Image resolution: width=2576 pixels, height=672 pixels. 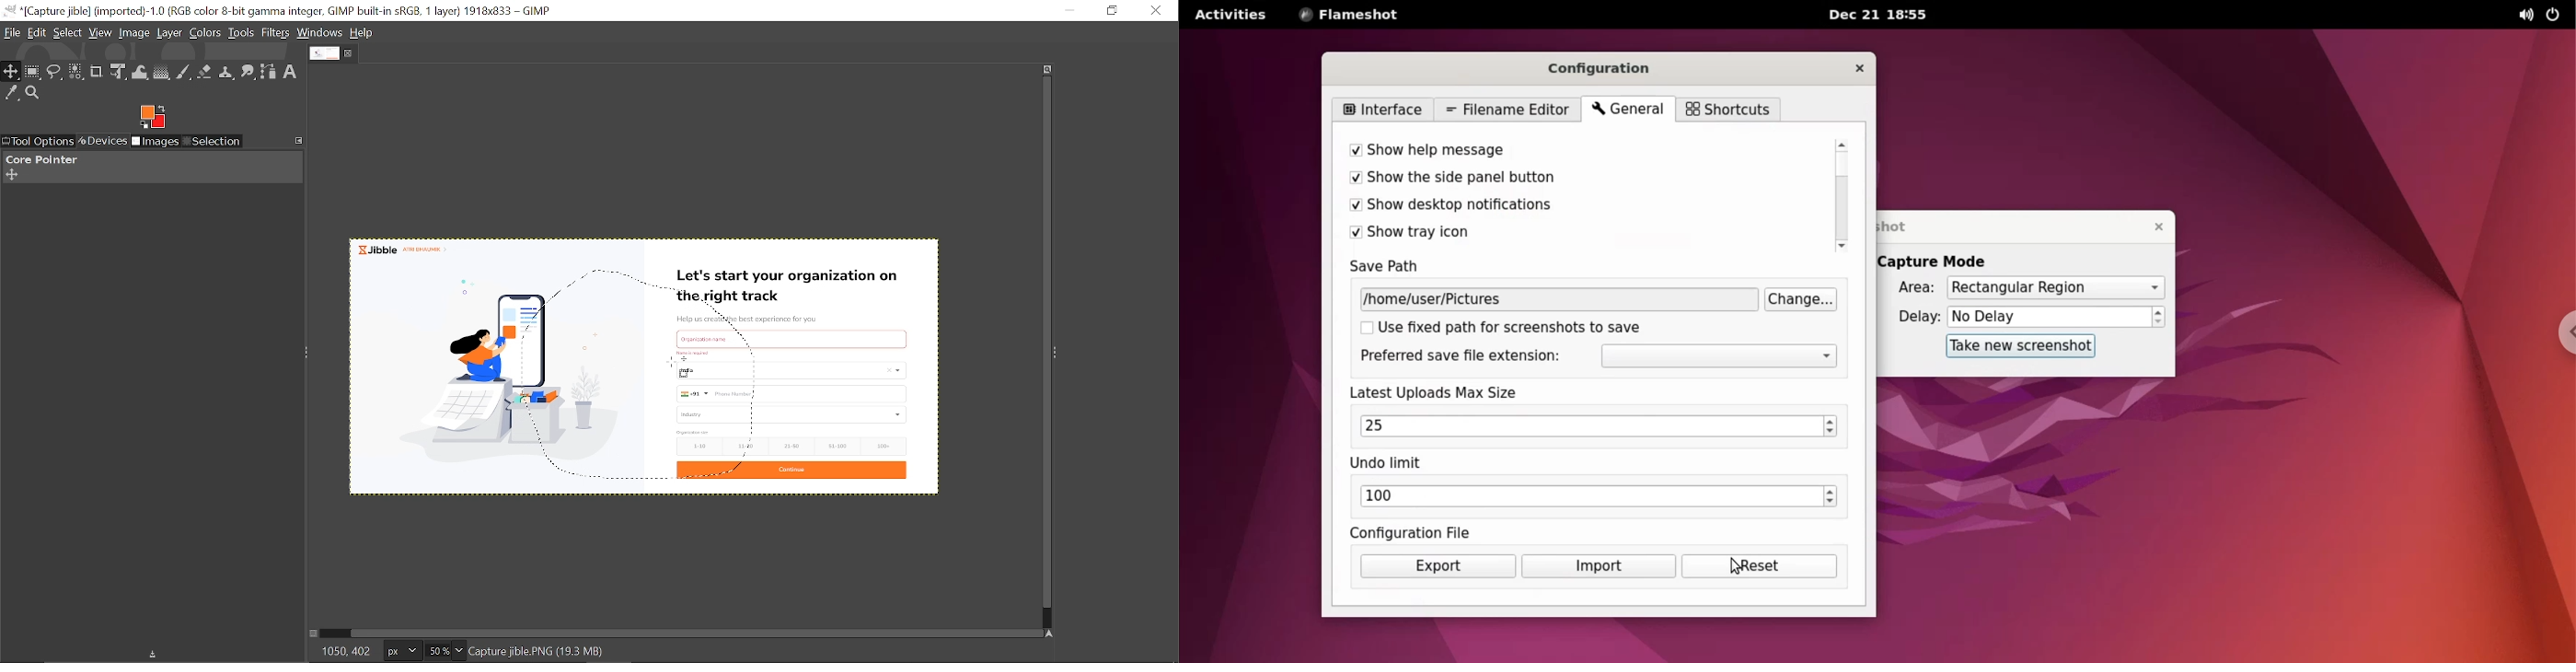 What do you see at coordinates (1157, 10) in the screenshot?
I see `Close` at bounding box center [1157, 10].